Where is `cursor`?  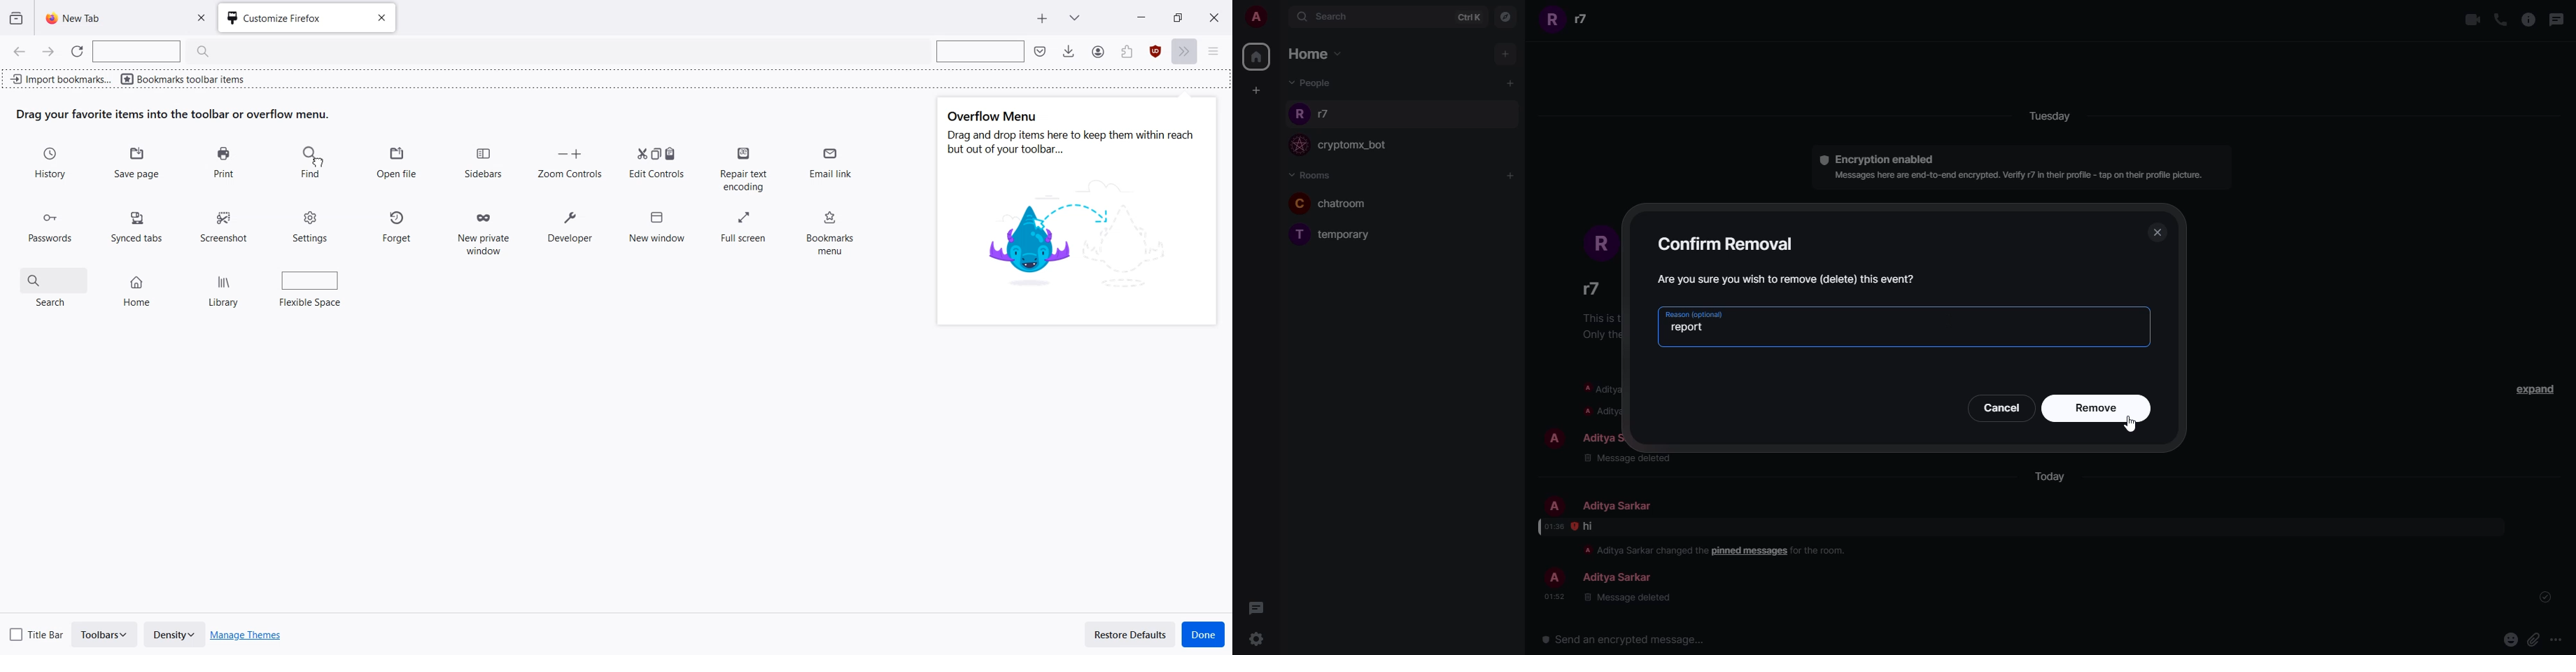
cursor is located at coordinates (2132, 425).